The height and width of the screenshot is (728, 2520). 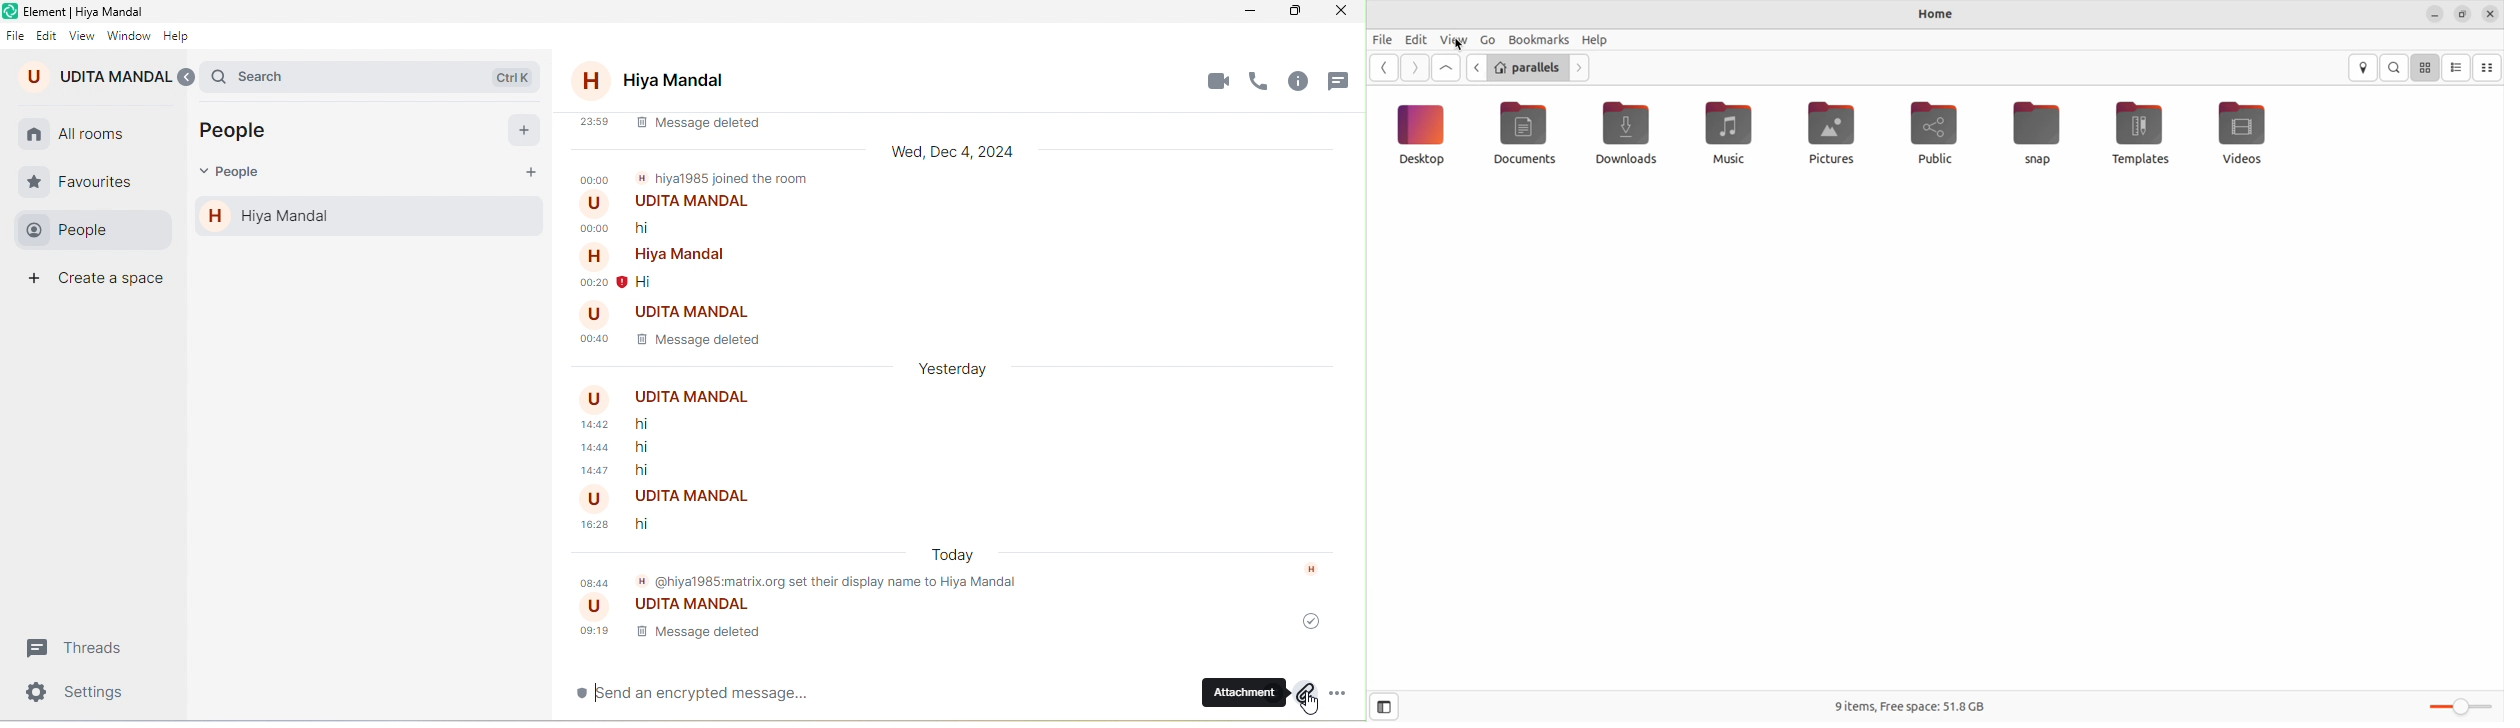 What do you see at coordinates (1314, 622) in the screenshot?
I see `message was sent` at bounding box center [1314, 622].